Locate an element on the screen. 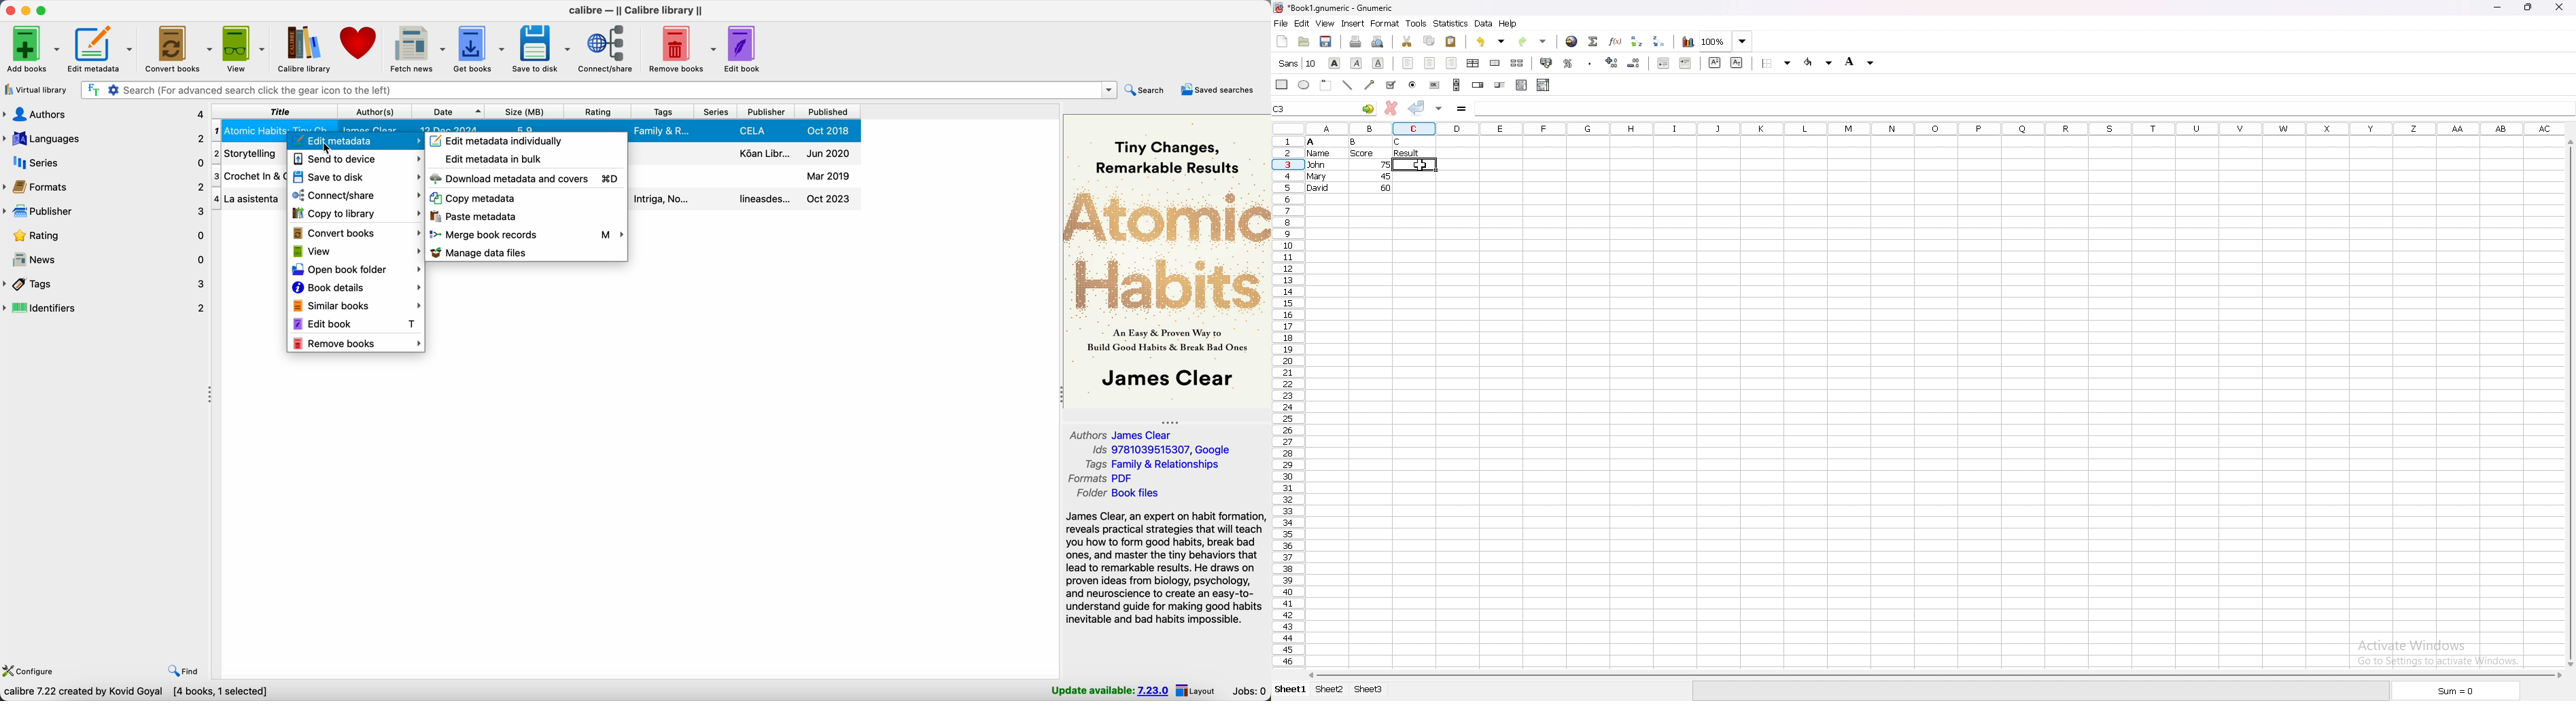 The width and height of the screenshot is (2576, 728). background is located at coordinates (1863, 62).